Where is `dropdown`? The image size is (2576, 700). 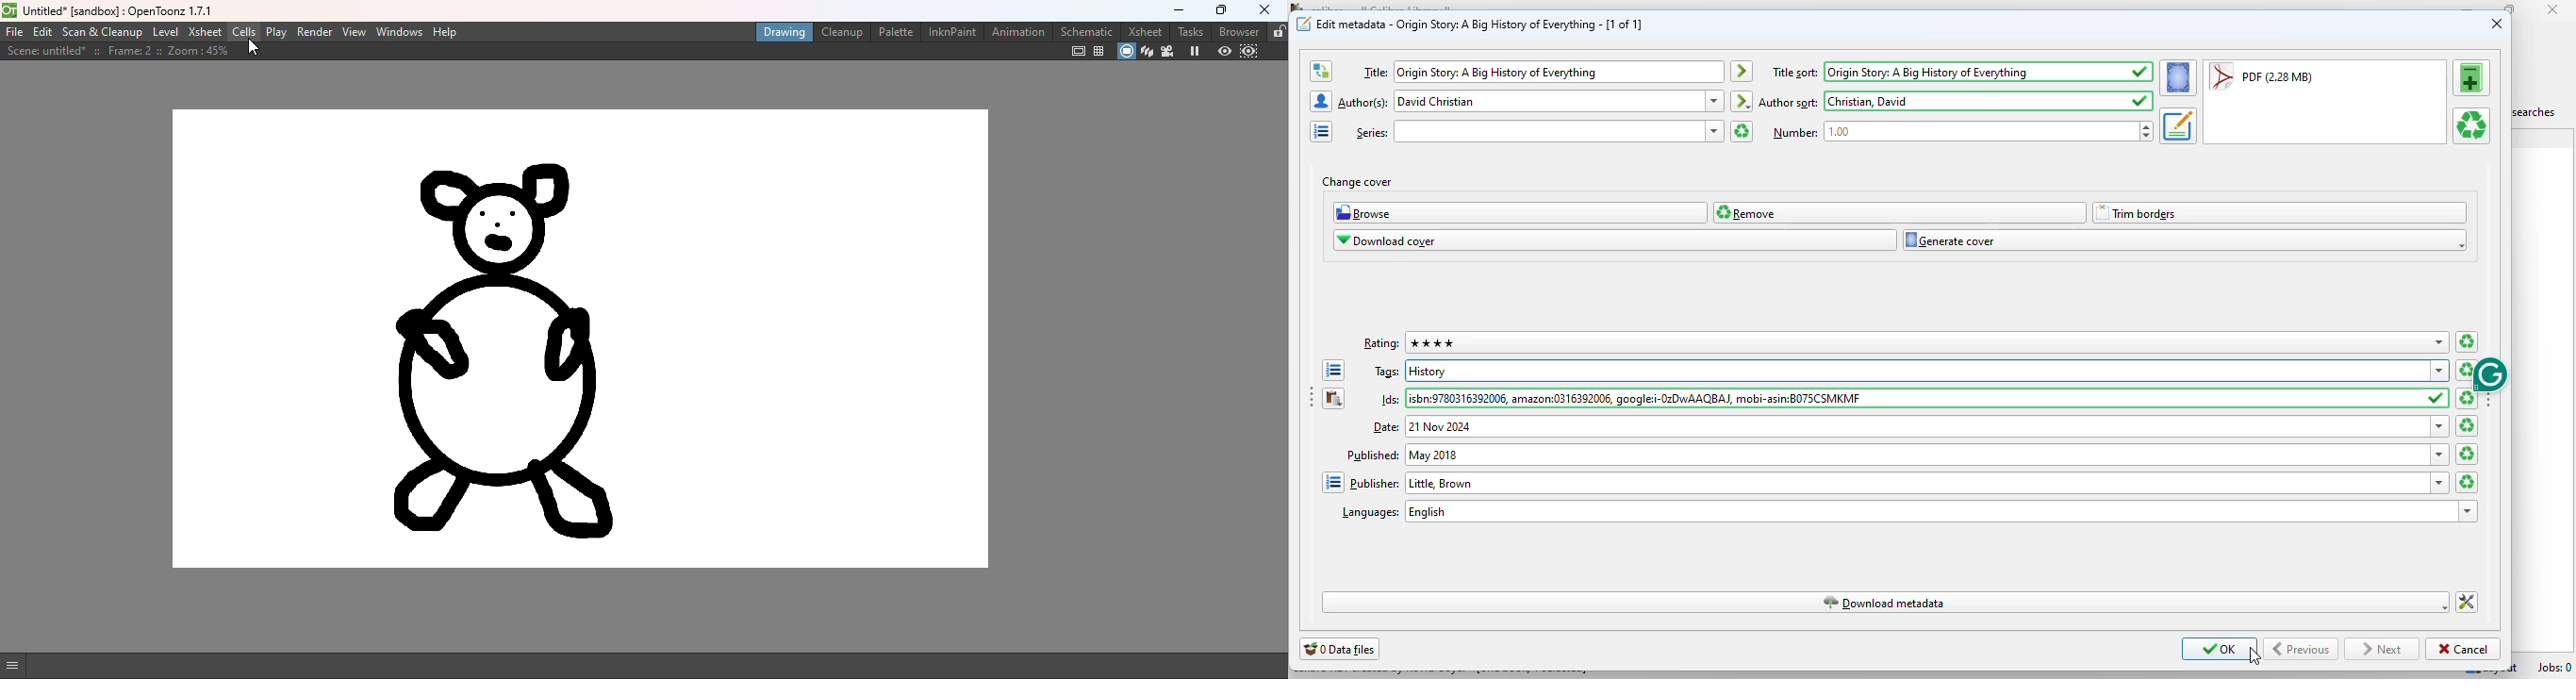 dropdown is located at coordinates (2440, 483).